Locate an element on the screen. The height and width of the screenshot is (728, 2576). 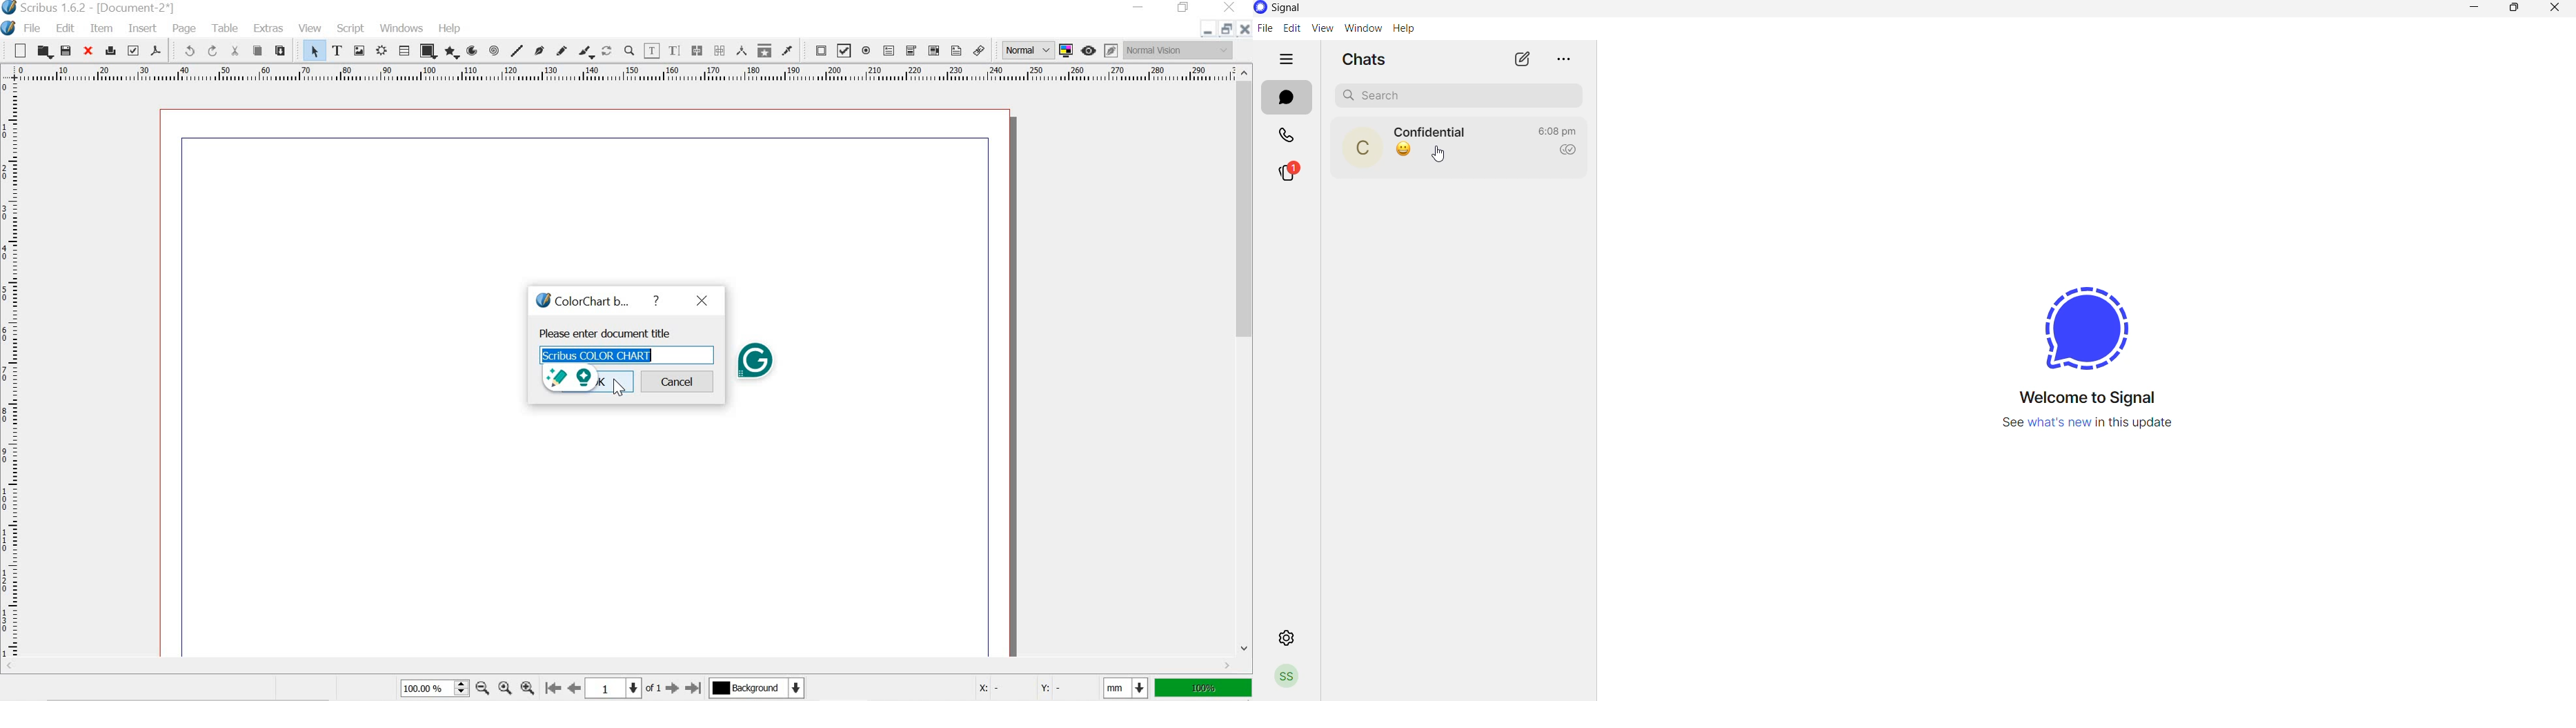
print is located at coordinates (110, 51).